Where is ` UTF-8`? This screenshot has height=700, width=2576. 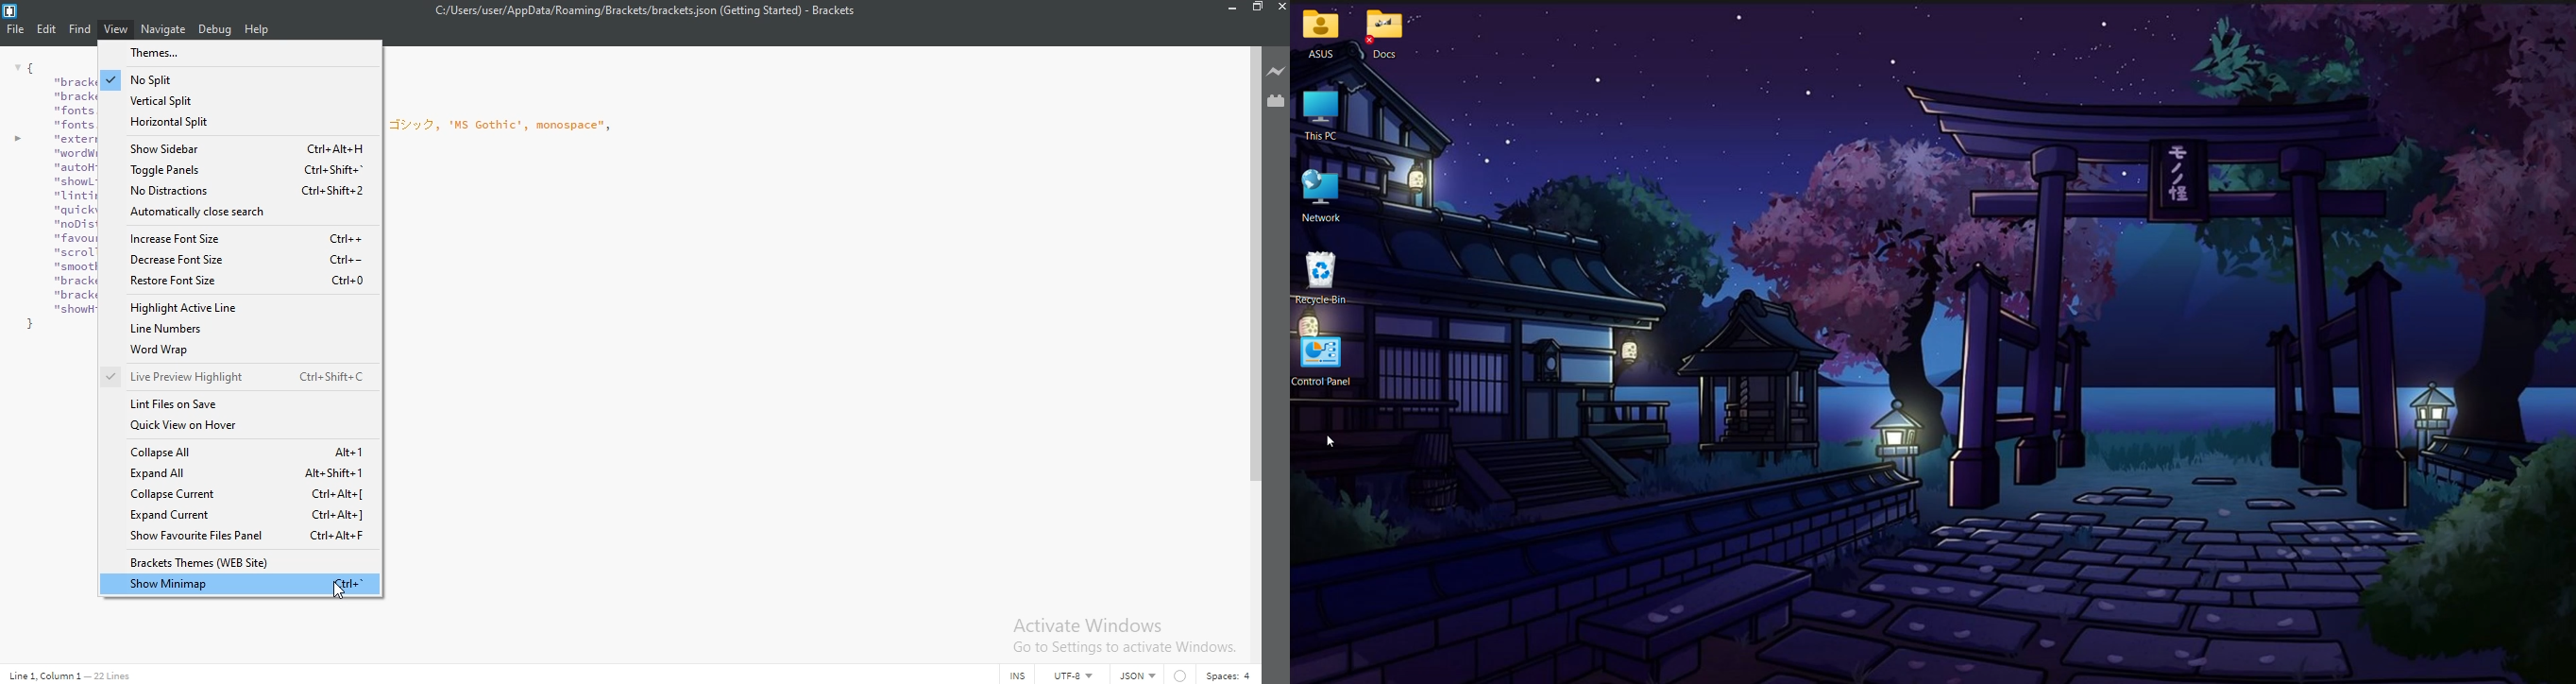  UTF-8 is located at coordinates (1075, 675).